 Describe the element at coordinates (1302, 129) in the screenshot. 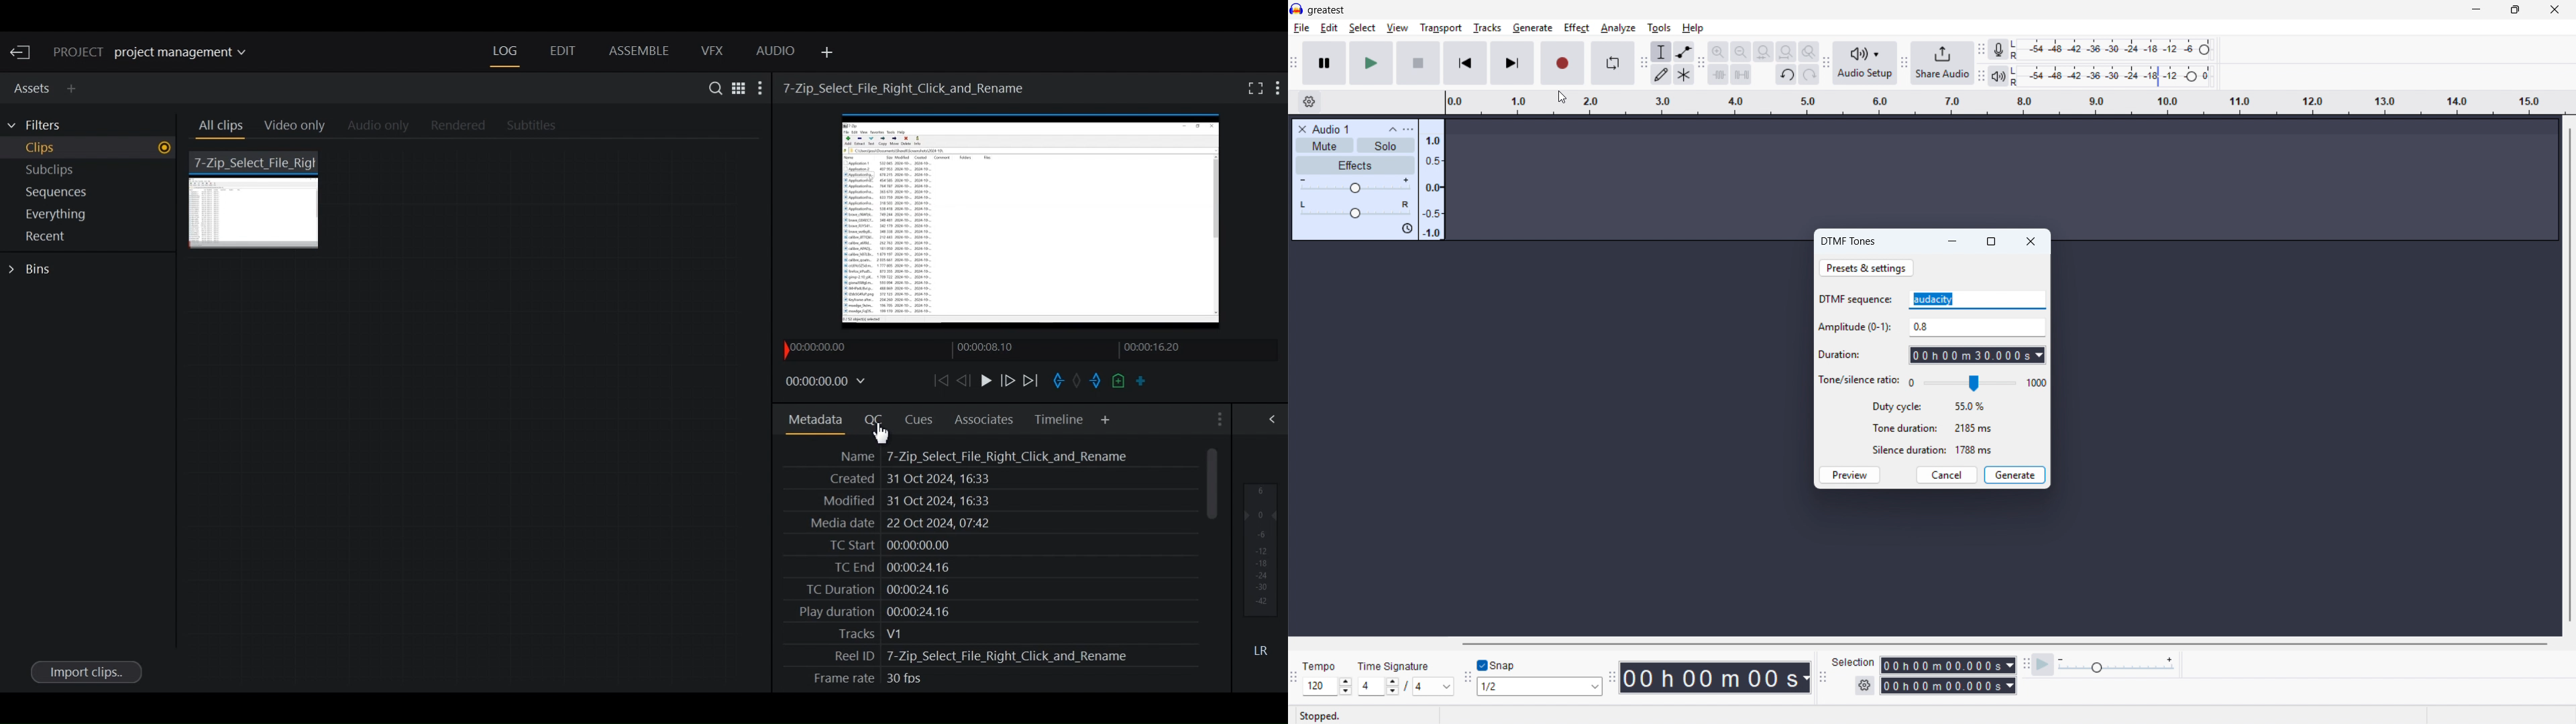

I see `Remove track ` at that location.